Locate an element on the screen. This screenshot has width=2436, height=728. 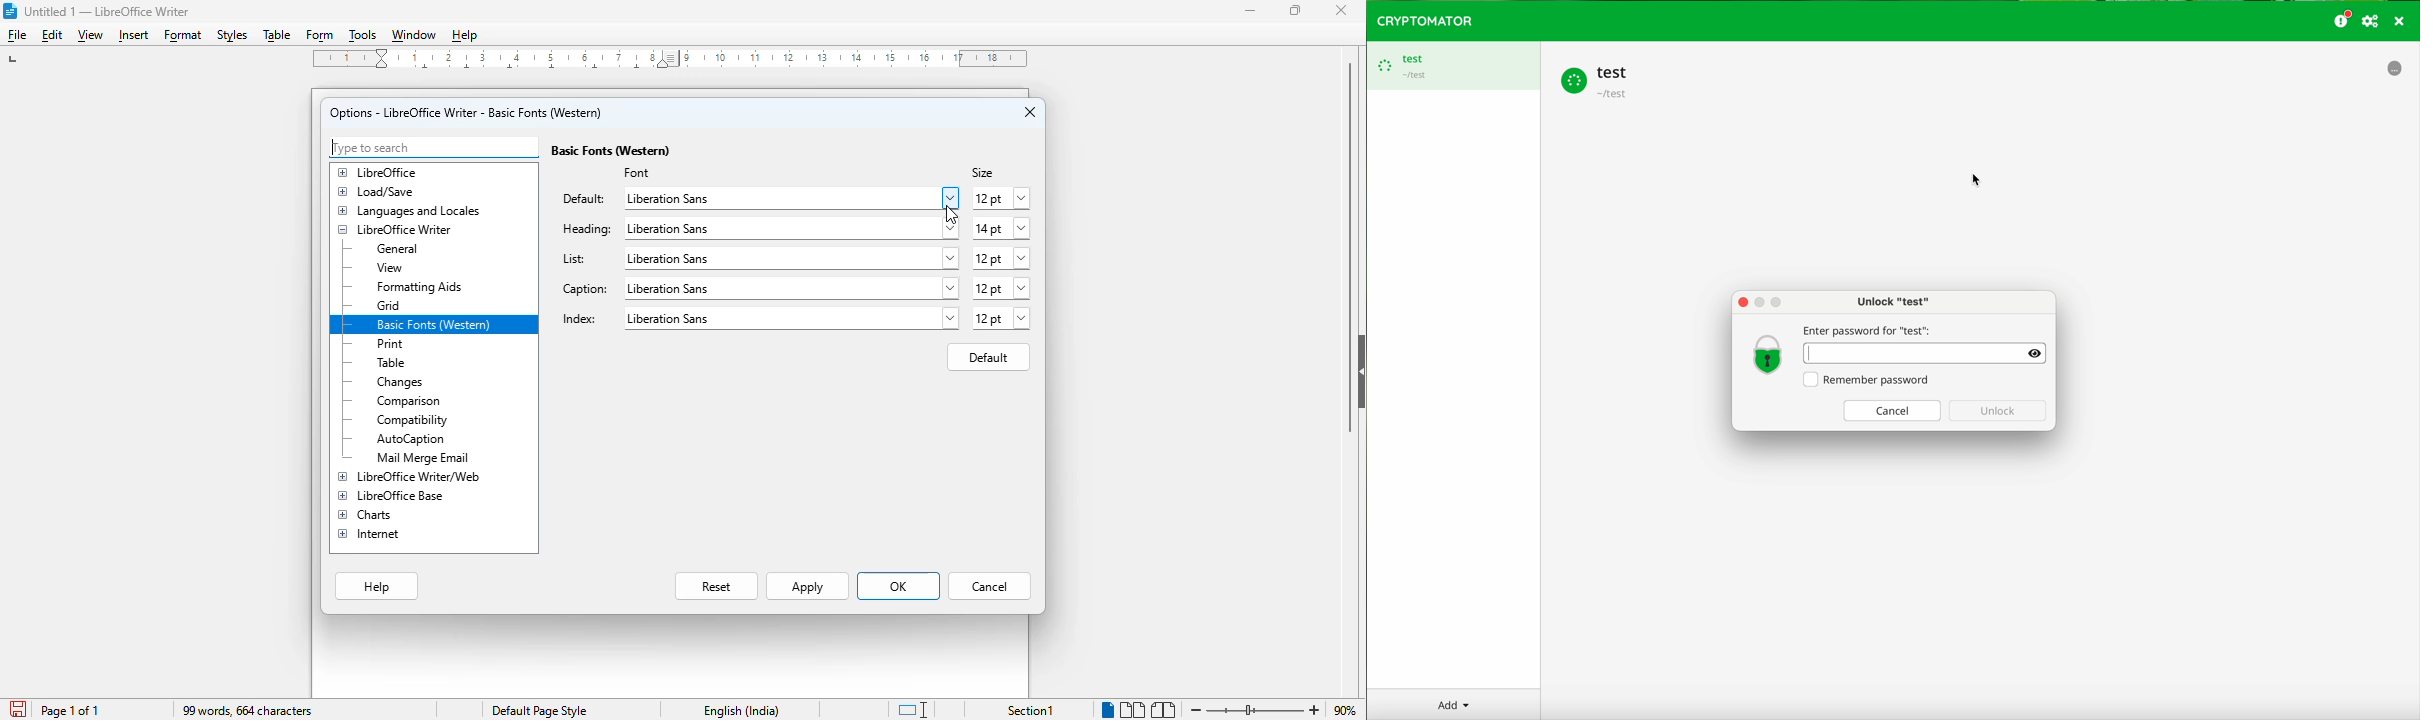
left tab stop option is located at coordinates (16, 59).